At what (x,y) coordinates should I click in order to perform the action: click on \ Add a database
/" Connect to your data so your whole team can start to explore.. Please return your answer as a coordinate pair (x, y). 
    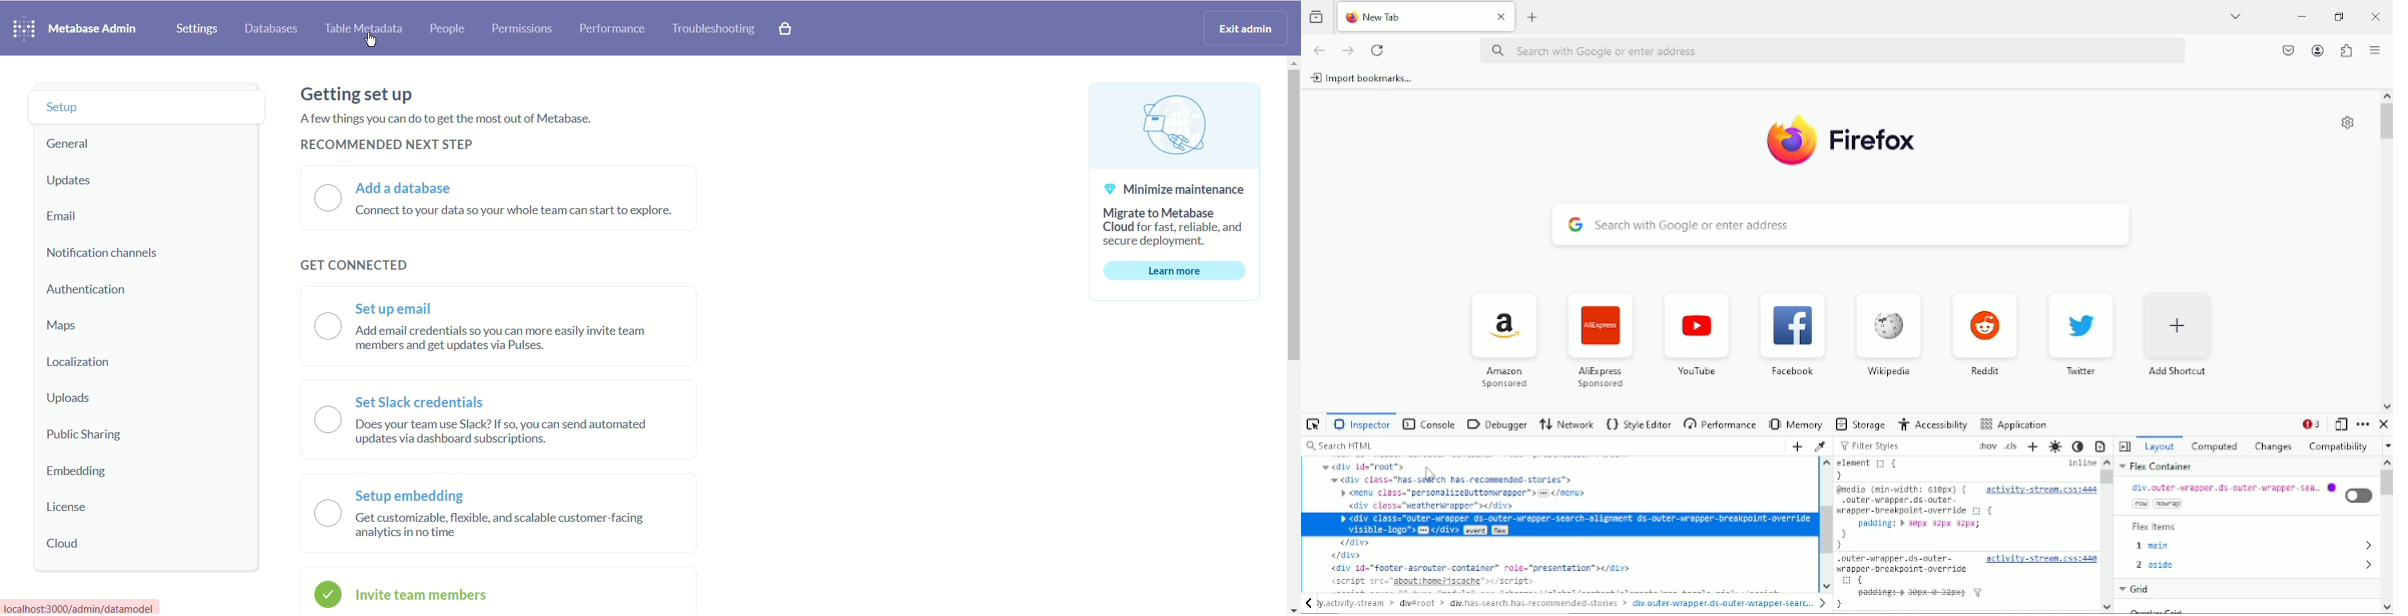
    Looking at the image, I should click on (523, 201).